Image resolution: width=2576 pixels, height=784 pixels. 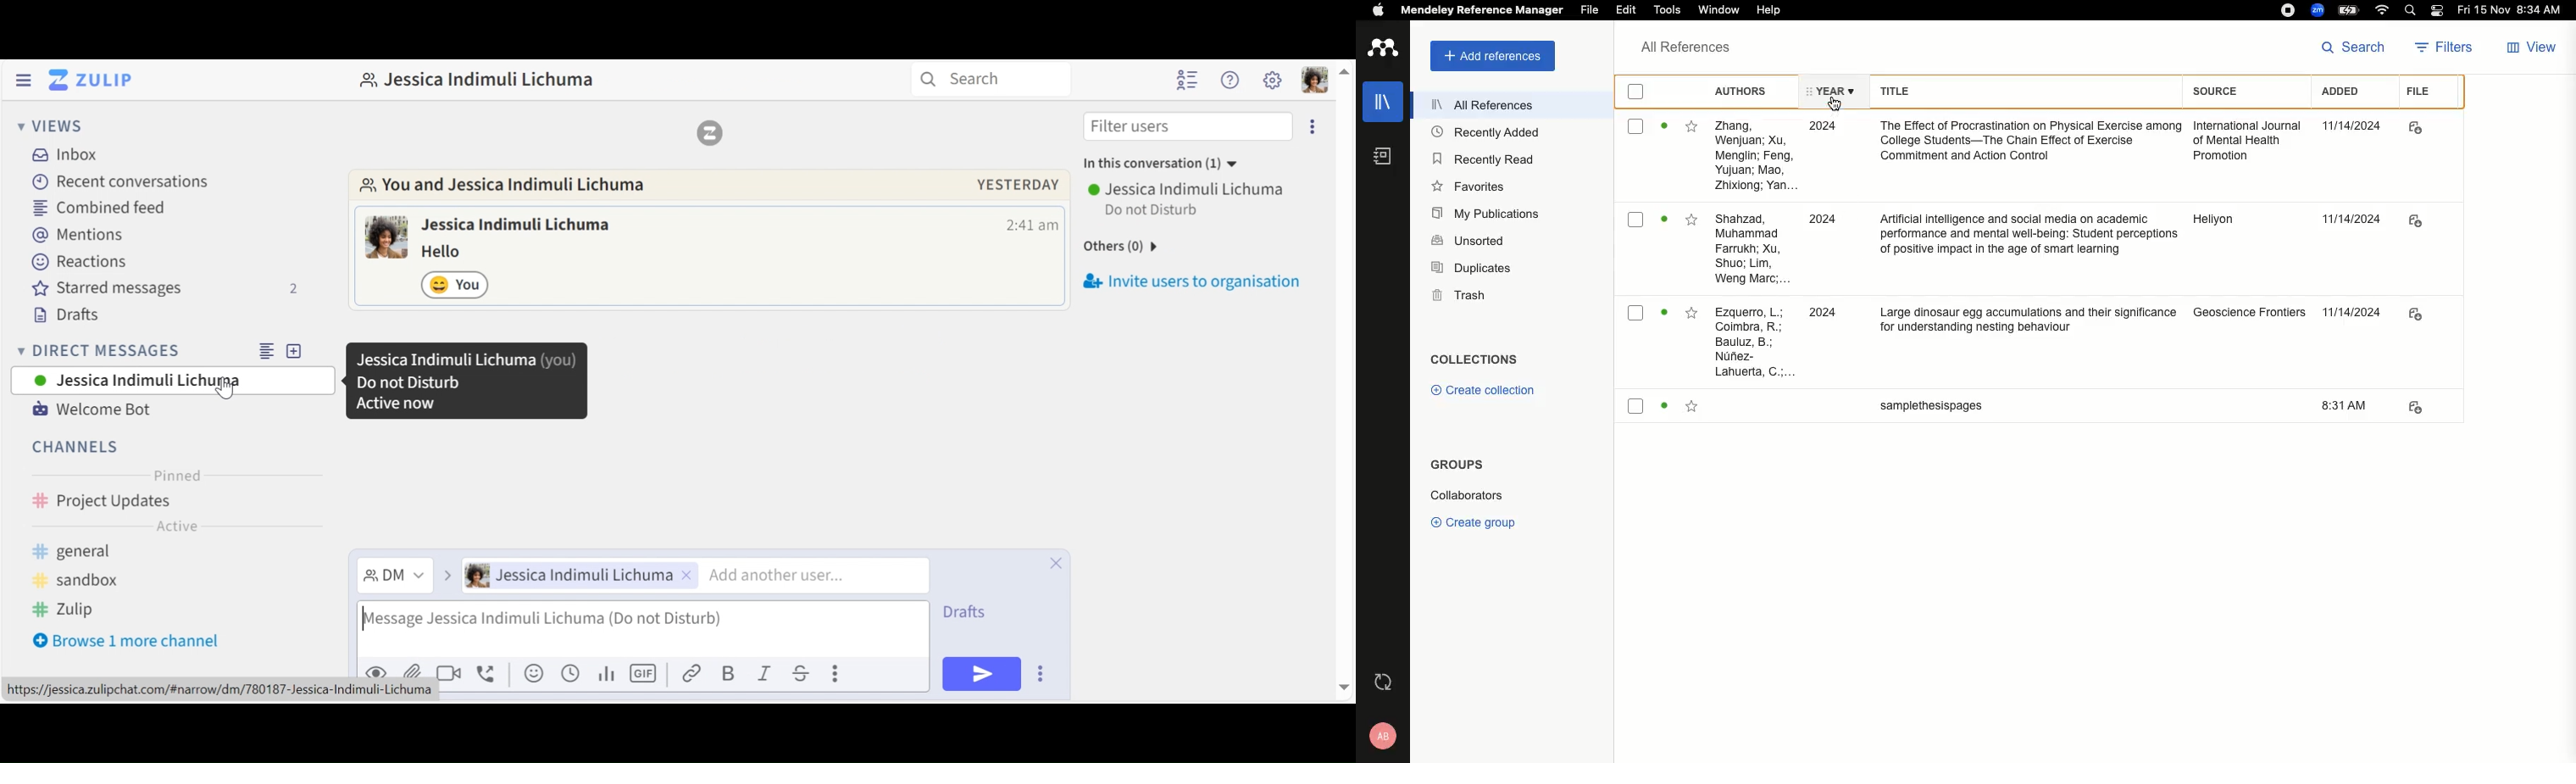 What do you see at coordinates (981, 674) in the screenshot?
I see `Send` at bounding box center [981, 674].